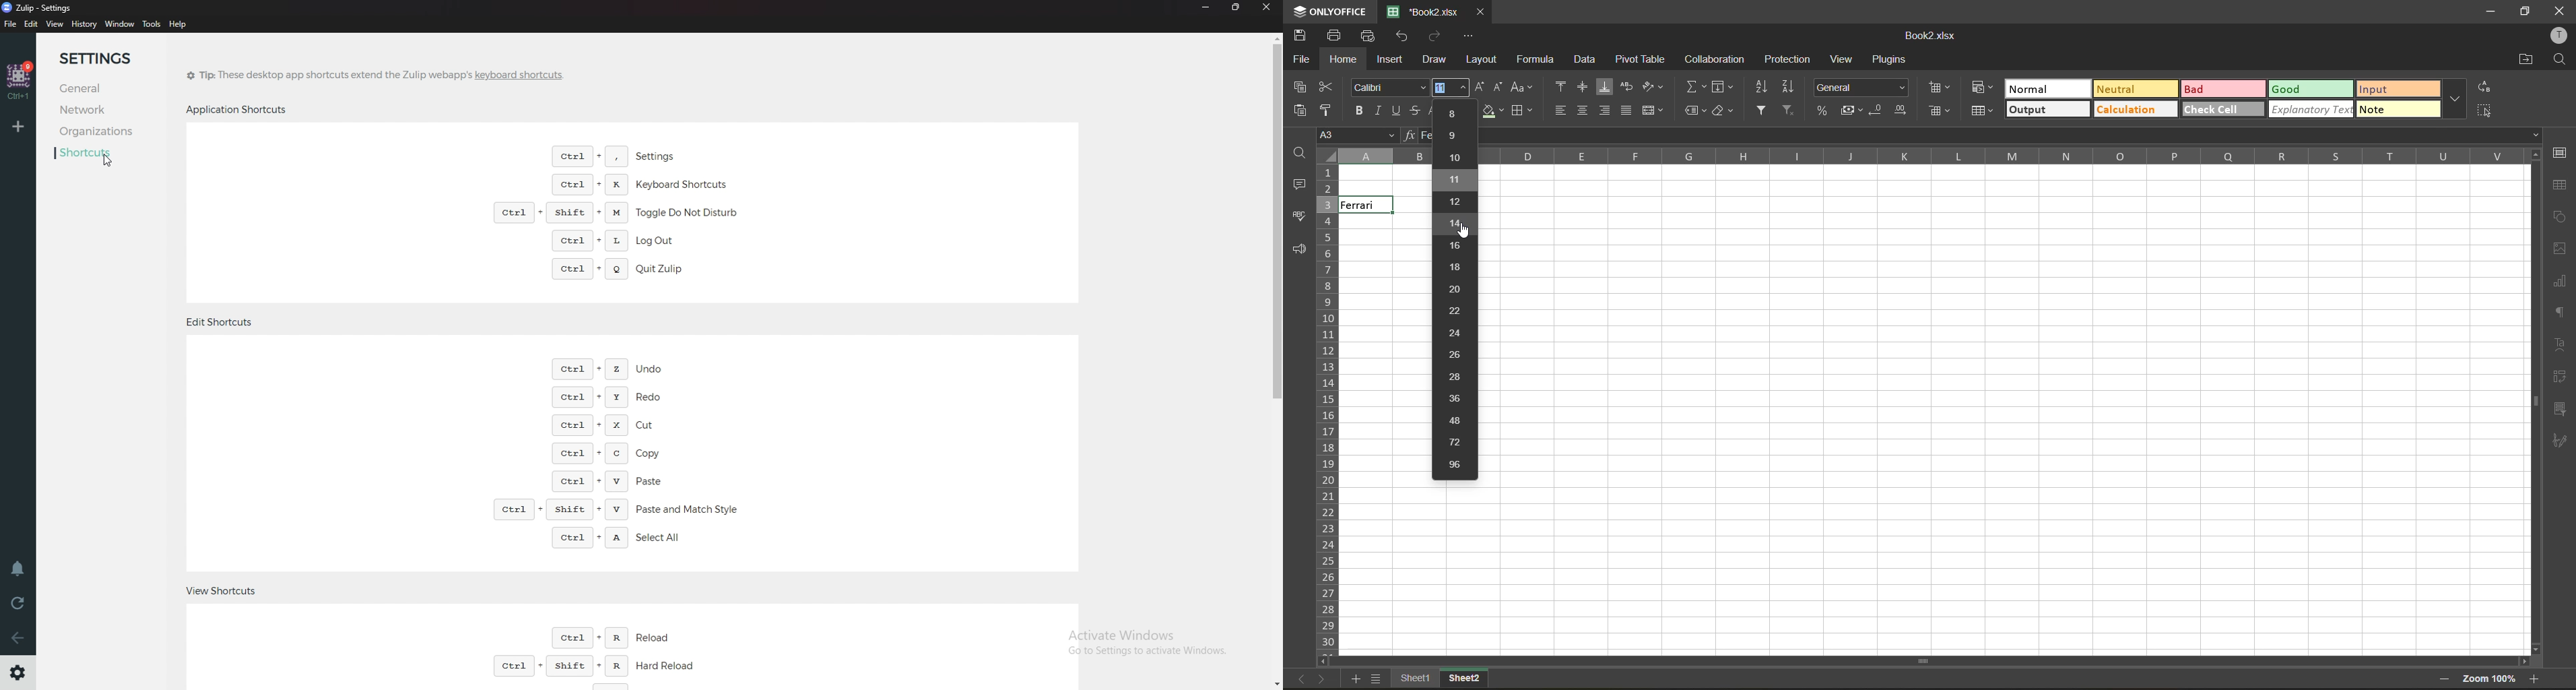 This screenshot has width=2576, height=700. I want to click on column names, so click(1998, 157).